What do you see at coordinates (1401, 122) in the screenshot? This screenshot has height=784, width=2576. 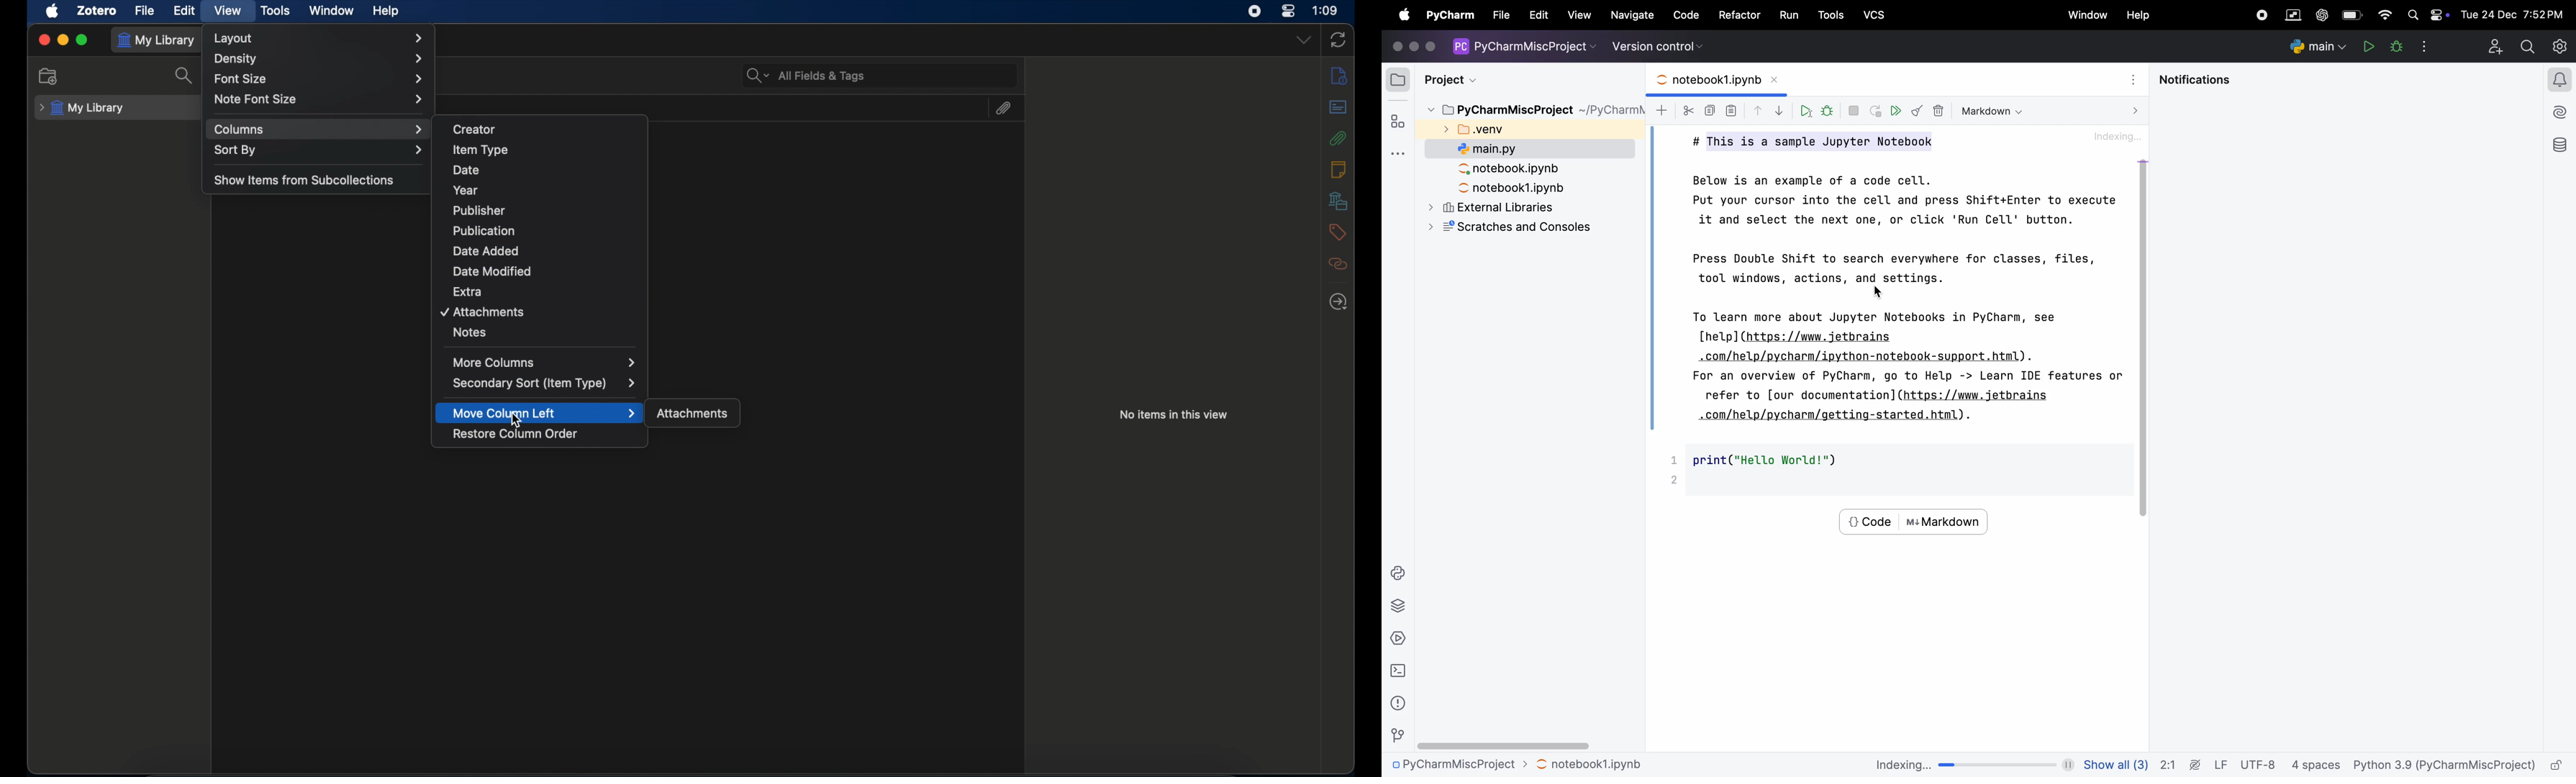 I see `structure` at bounding box center [1401, 122].